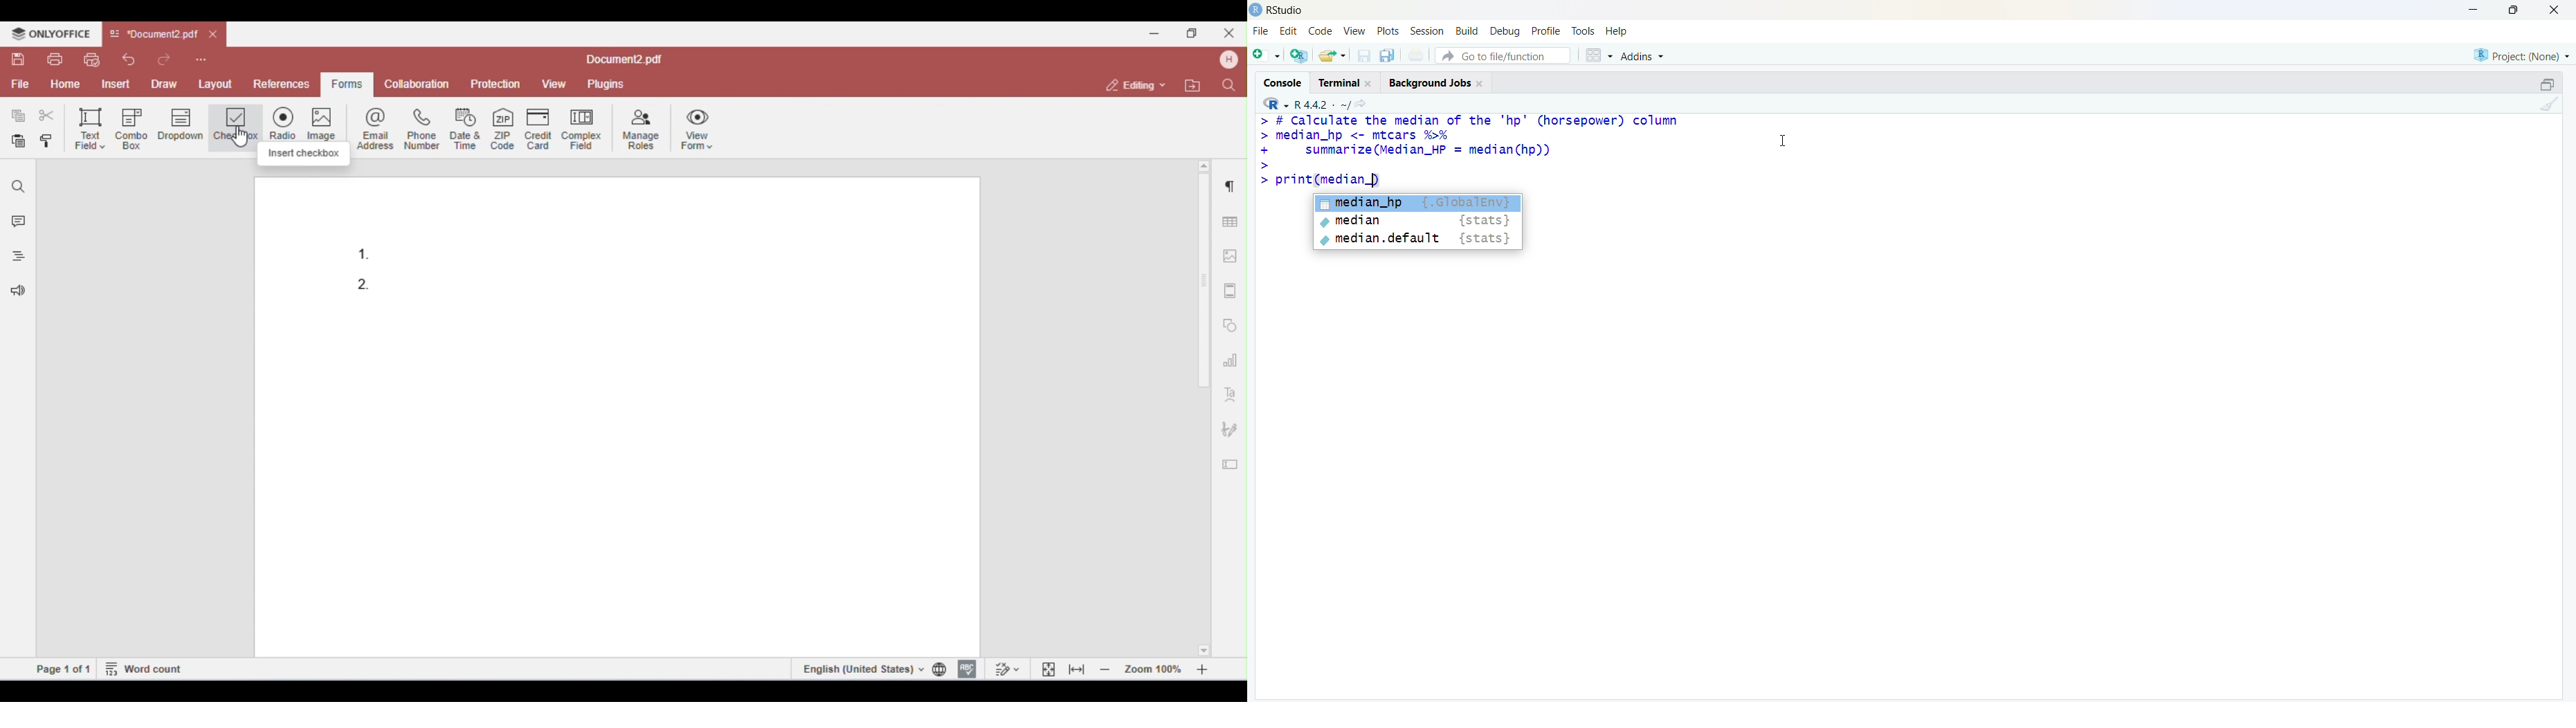  Describe the element at coordinates (1340, 83) in the screenshot. I see `terminal` at that location.